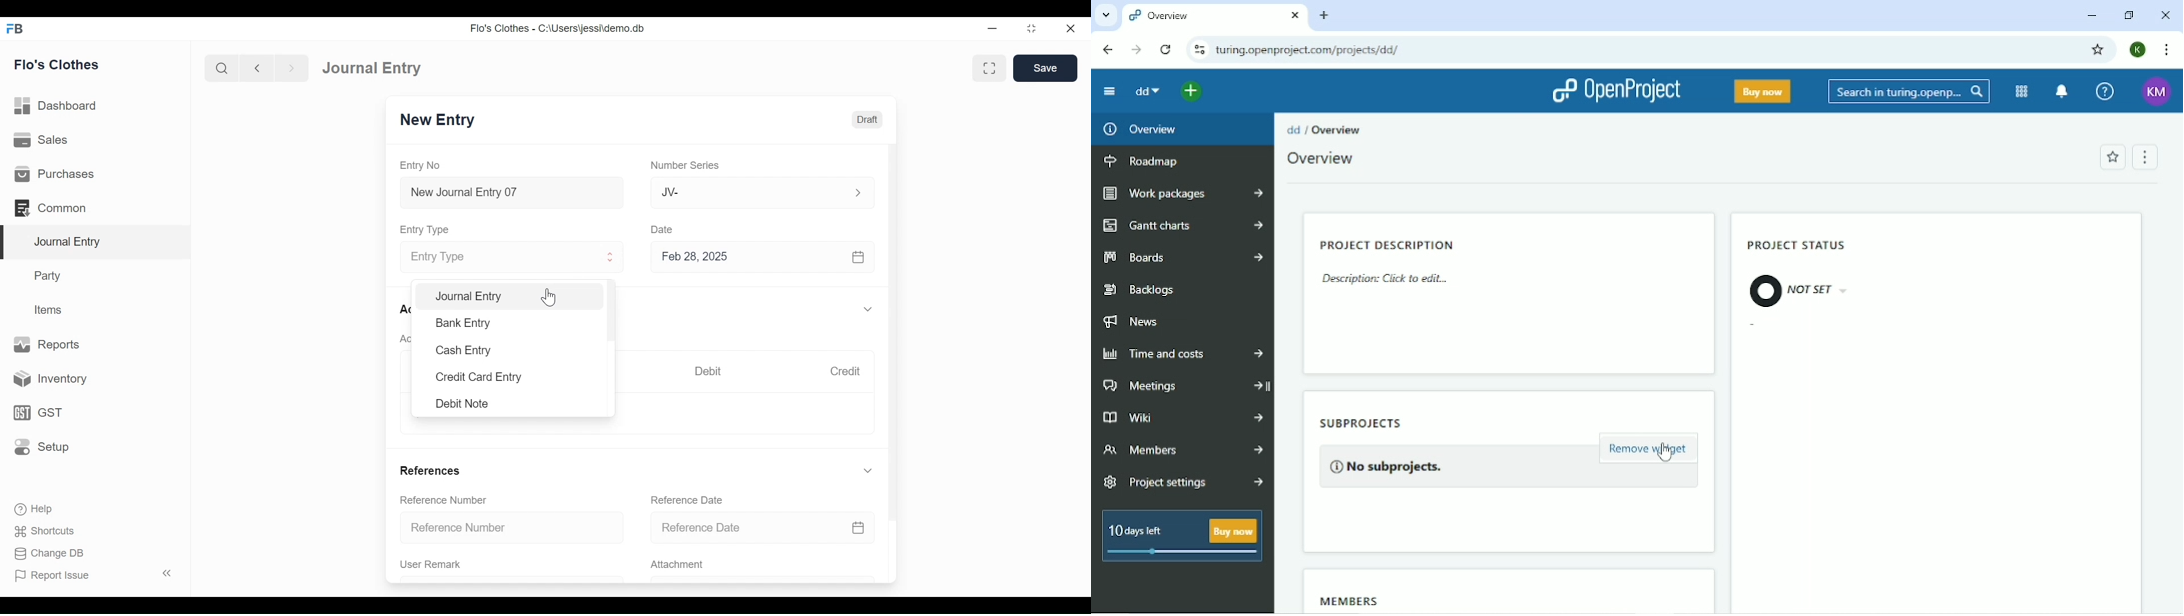 This screenshot has height=616, width=2184. What do you see at coordinates (256, 68) in the screenshot?
I see `Navigate Back` at bounding box center [256, 68].